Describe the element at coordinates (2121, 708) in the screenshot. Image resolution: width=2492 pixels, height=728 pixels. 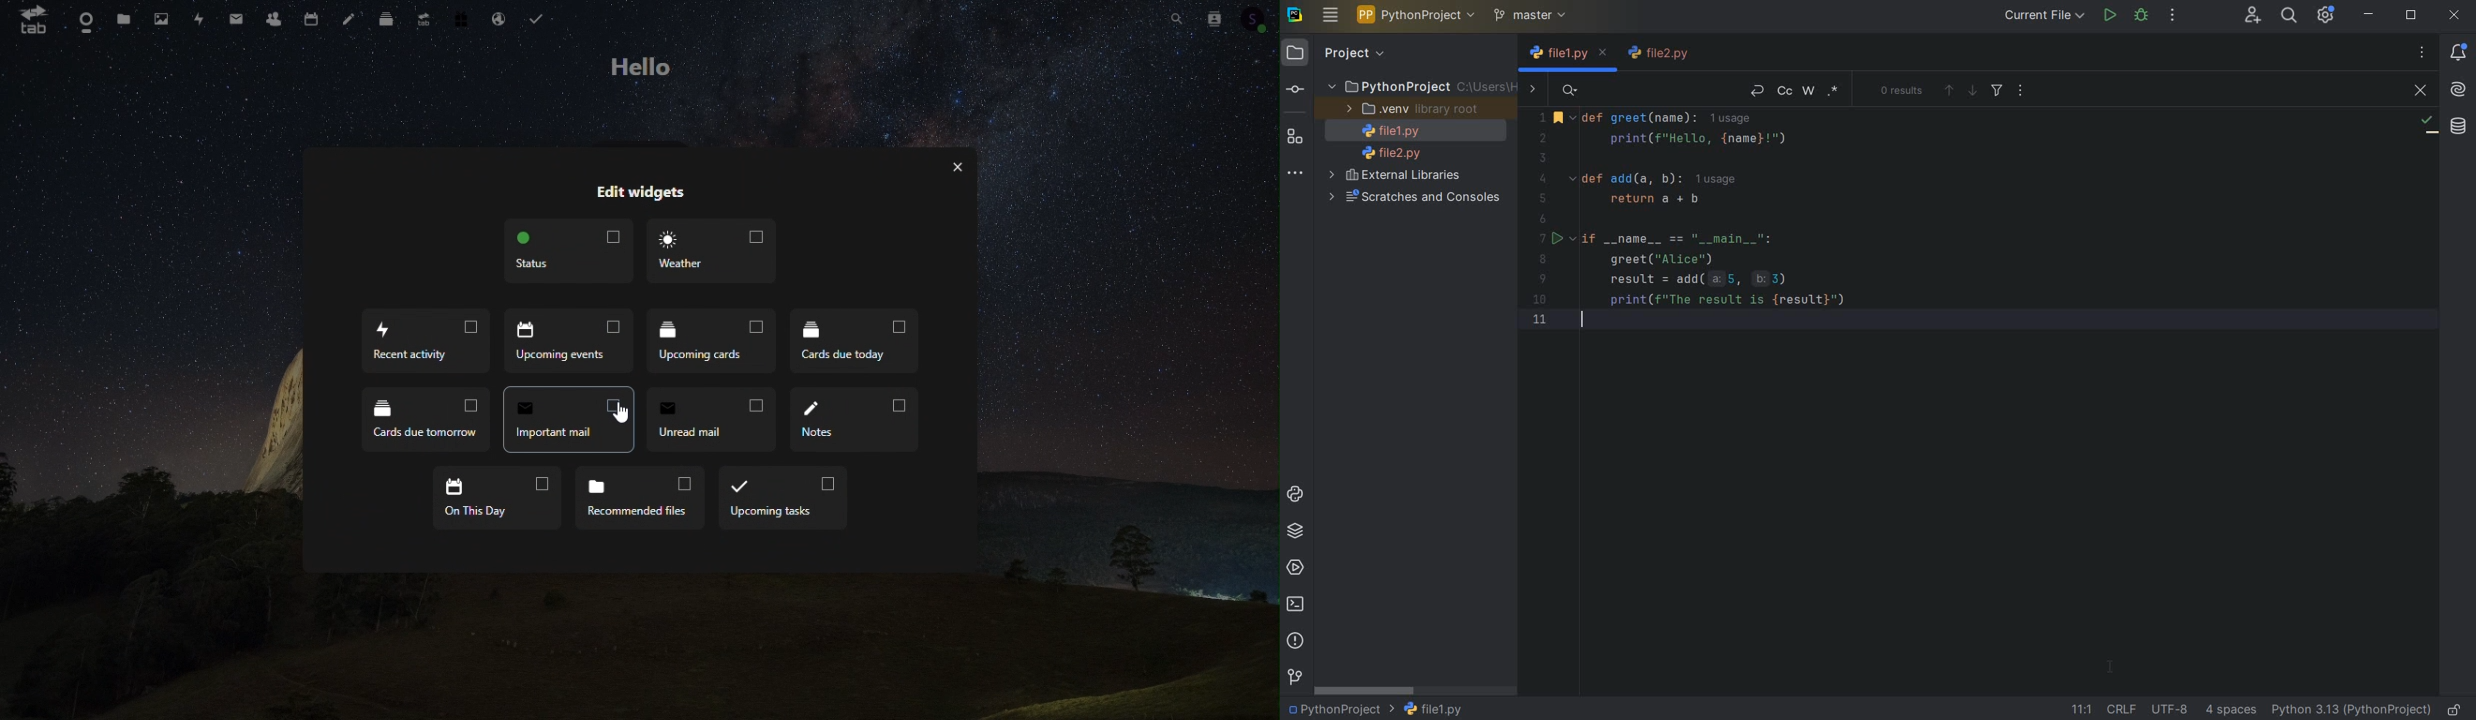
I see `LINE SEPARATOR` at that location.